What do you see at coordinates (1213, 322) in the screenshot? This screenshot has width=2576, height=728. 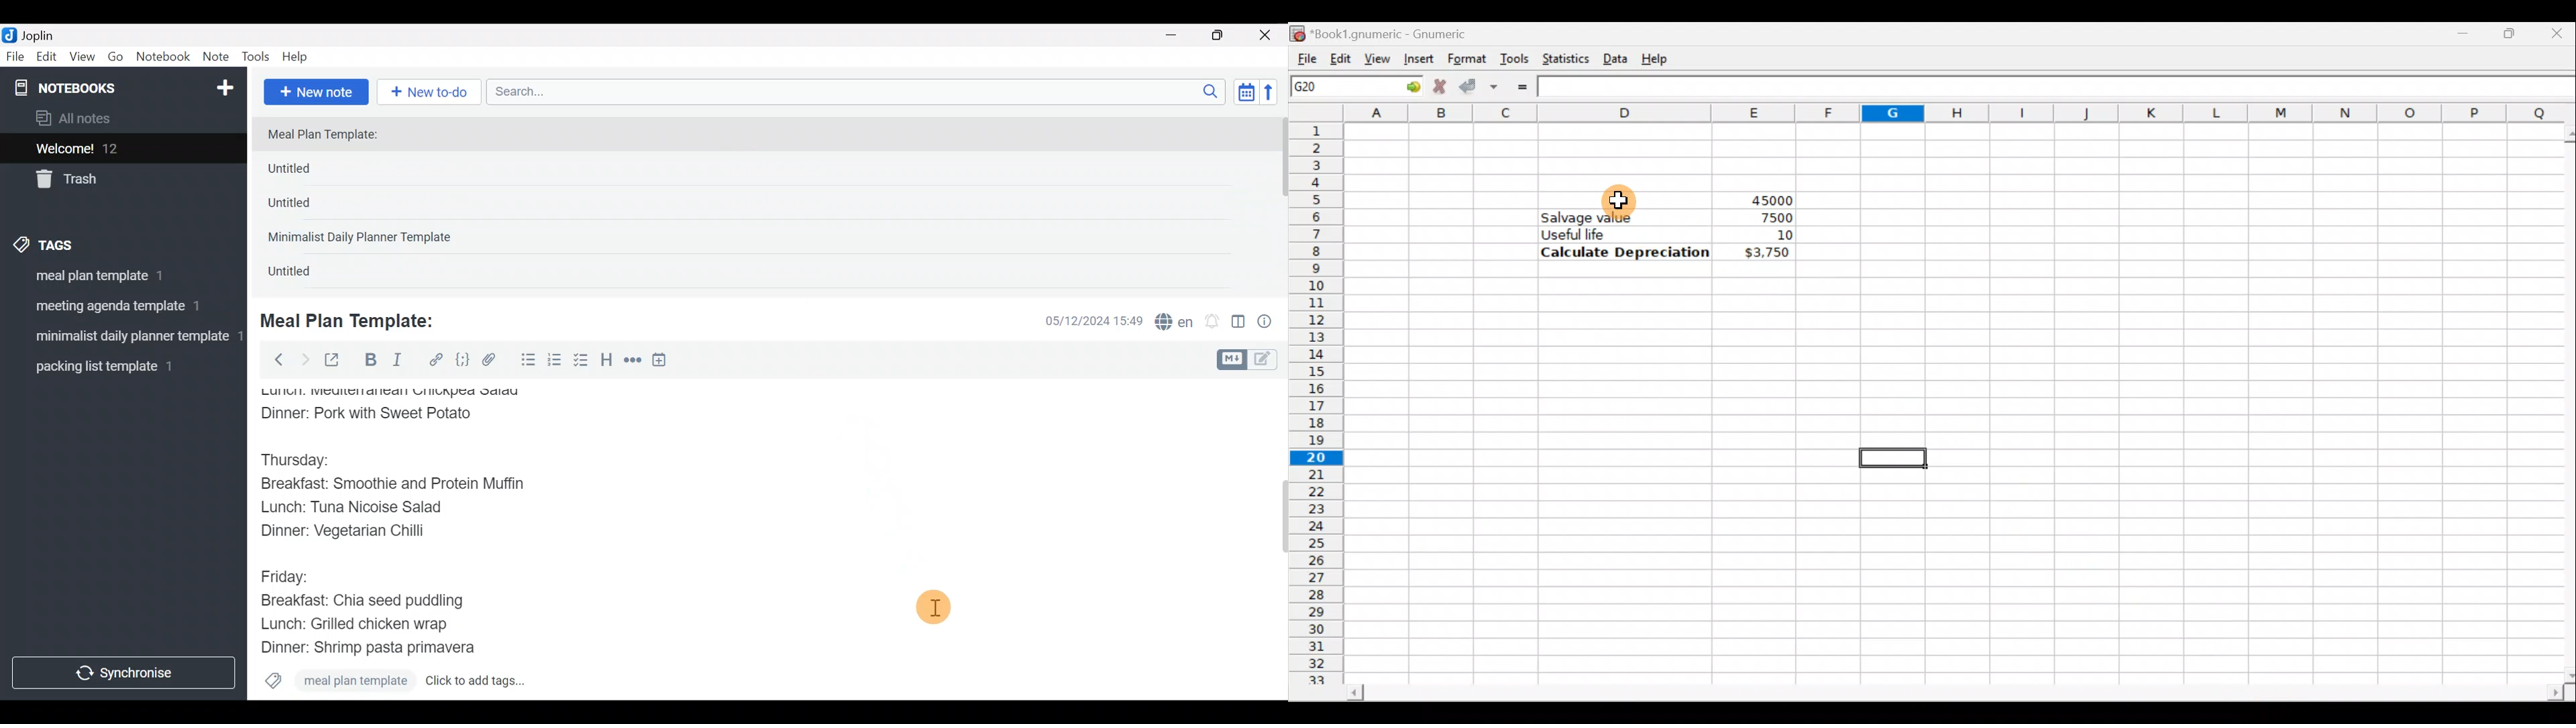 I see `Set alarm` at bounding box center [1213, 322].